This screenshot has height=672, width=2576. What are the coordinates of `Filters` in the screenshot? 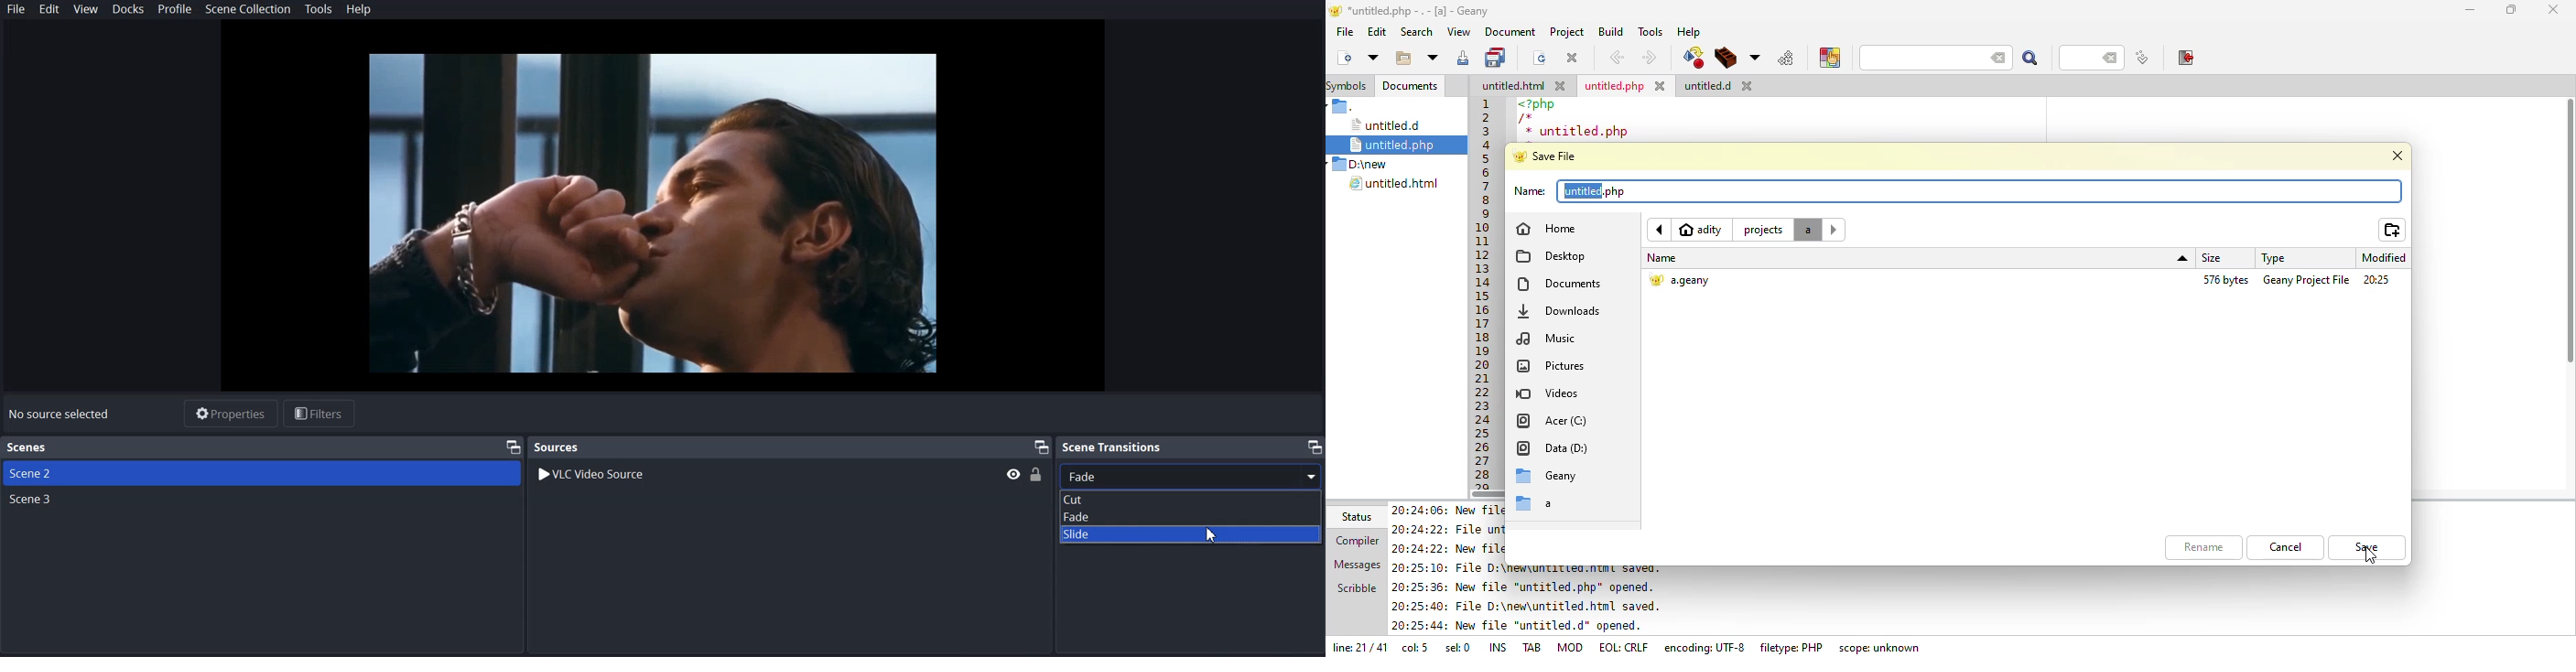 It's located at (320, 414).